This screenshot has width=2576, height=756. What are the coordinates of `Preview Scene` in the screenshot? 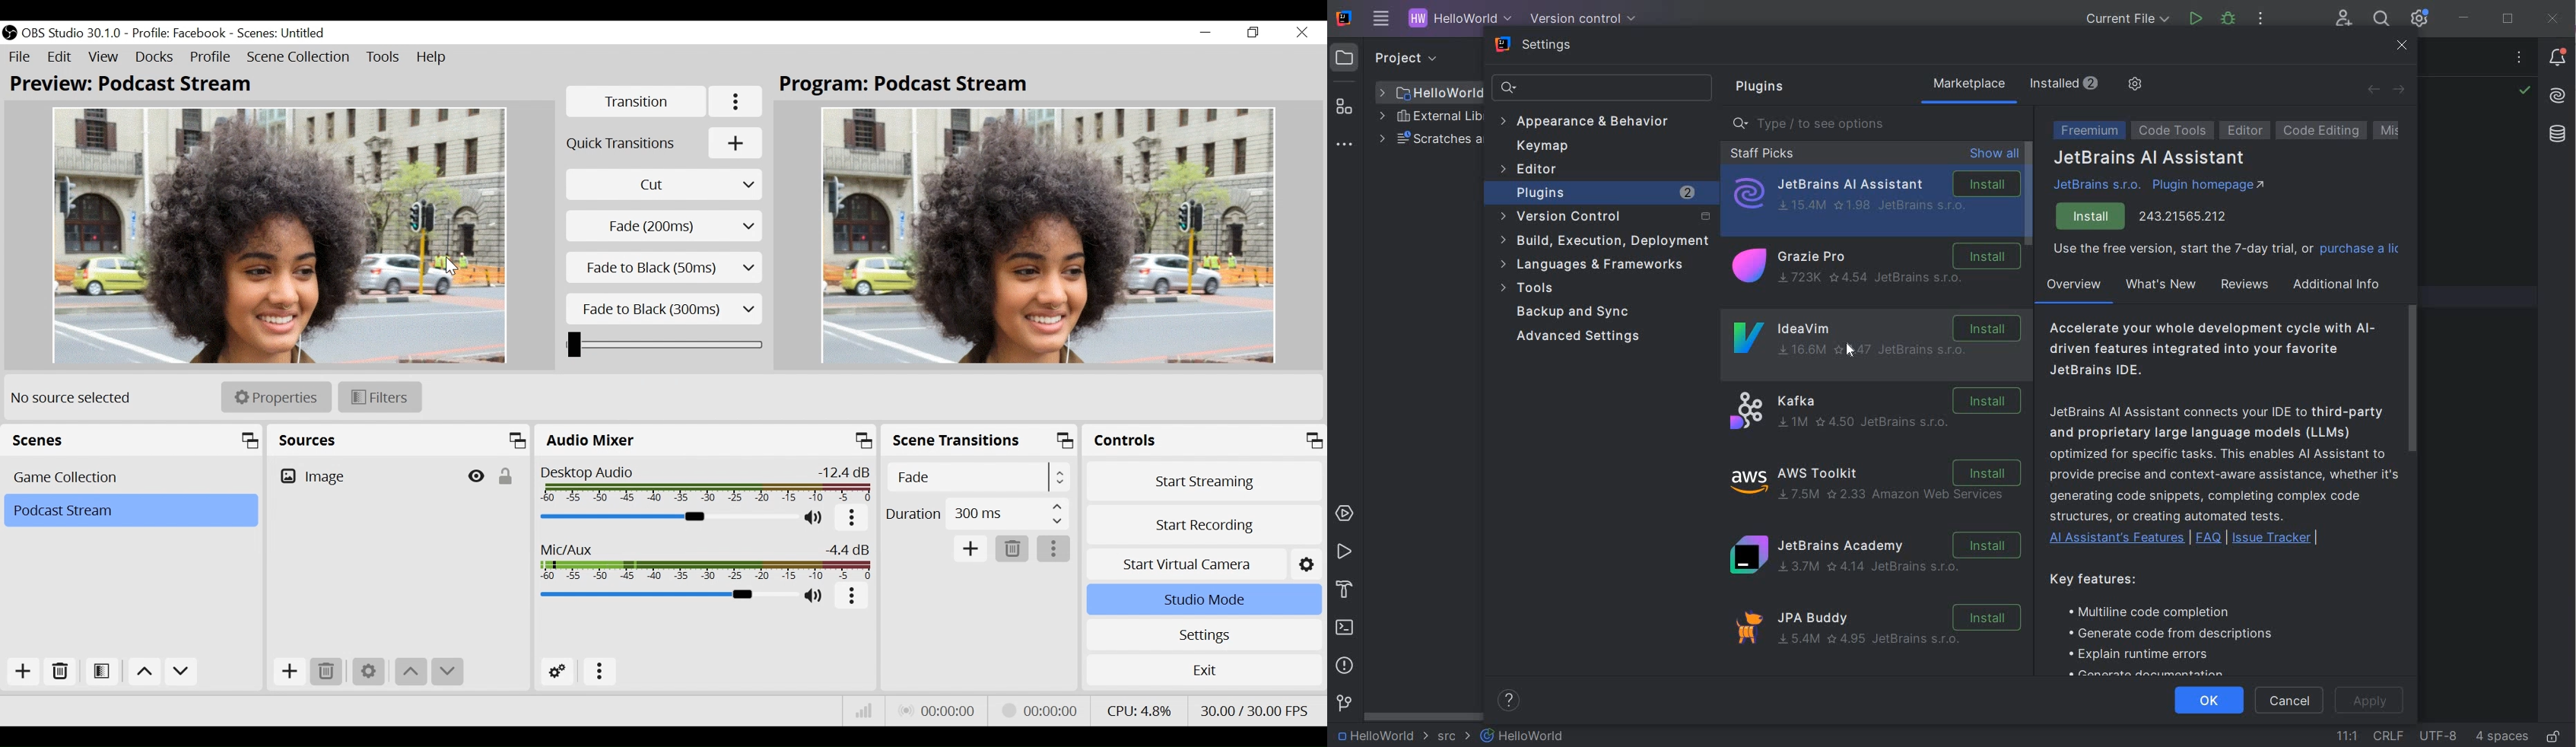 It's located at (281, 239).